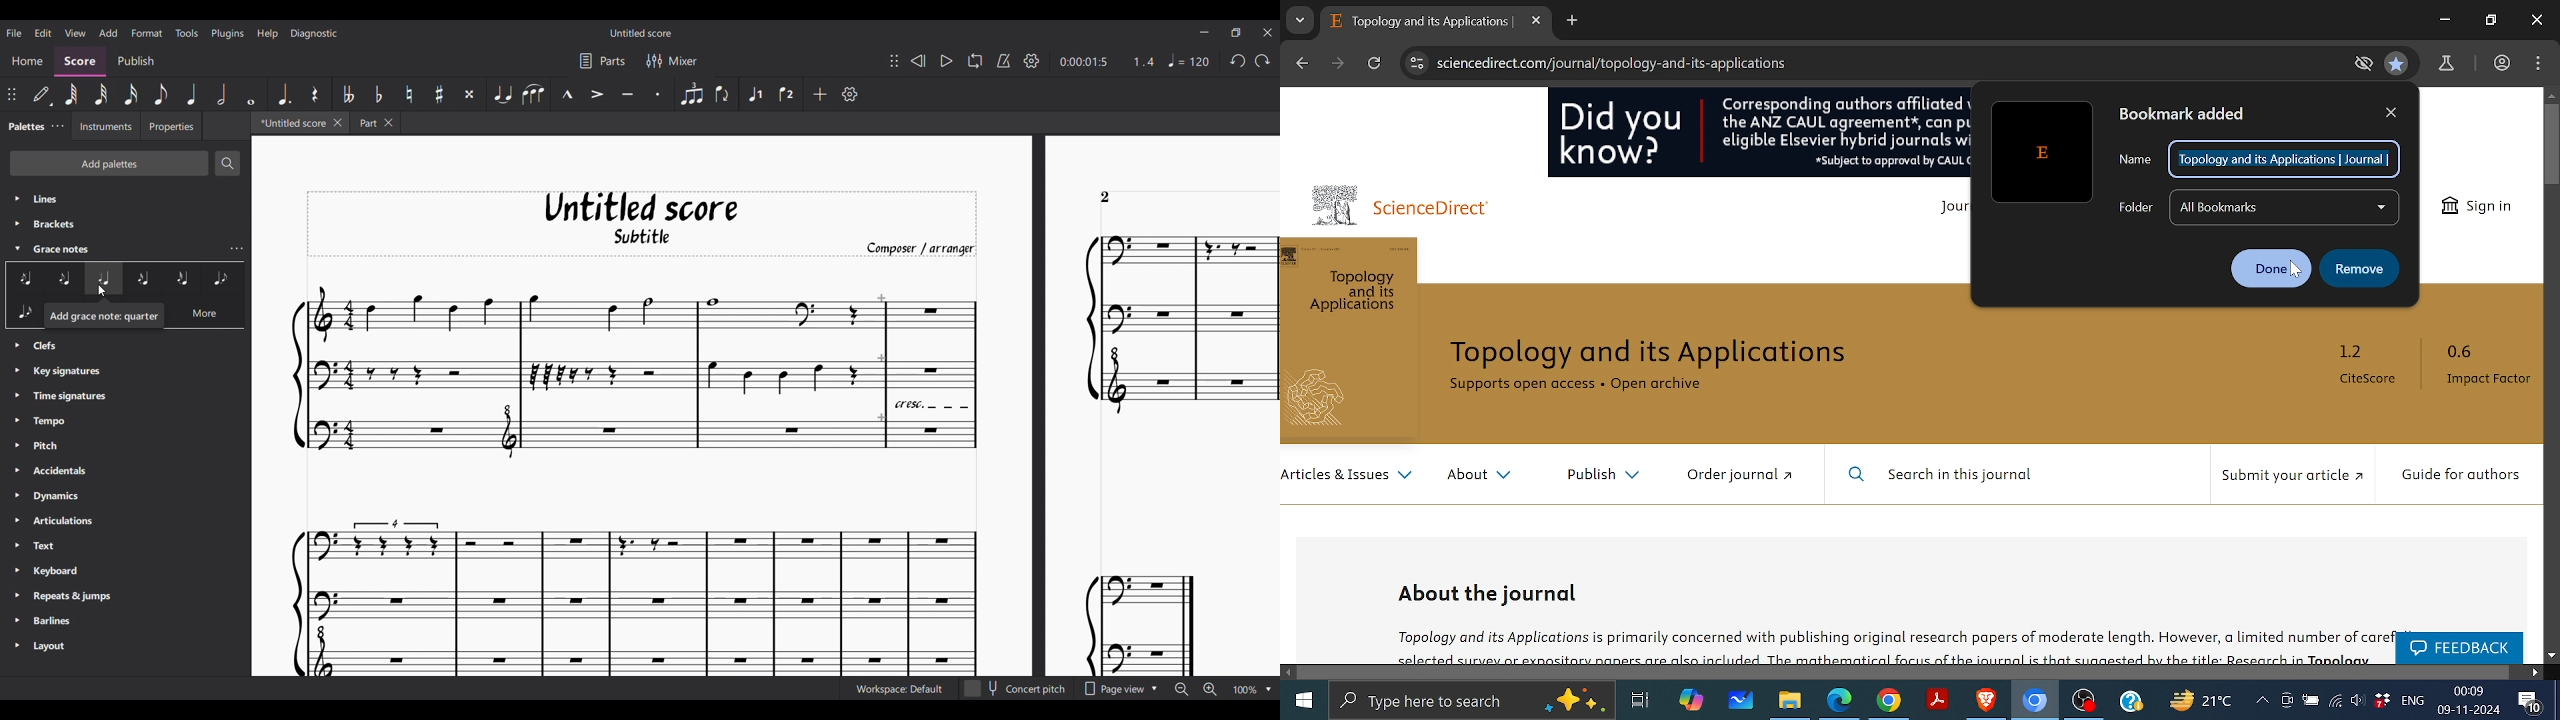 This screenshot has width=2576, height=728. What do you see at coordinates (2131, 700) in the screenshot?
I see `Help` at bounding box center [2131, 700].